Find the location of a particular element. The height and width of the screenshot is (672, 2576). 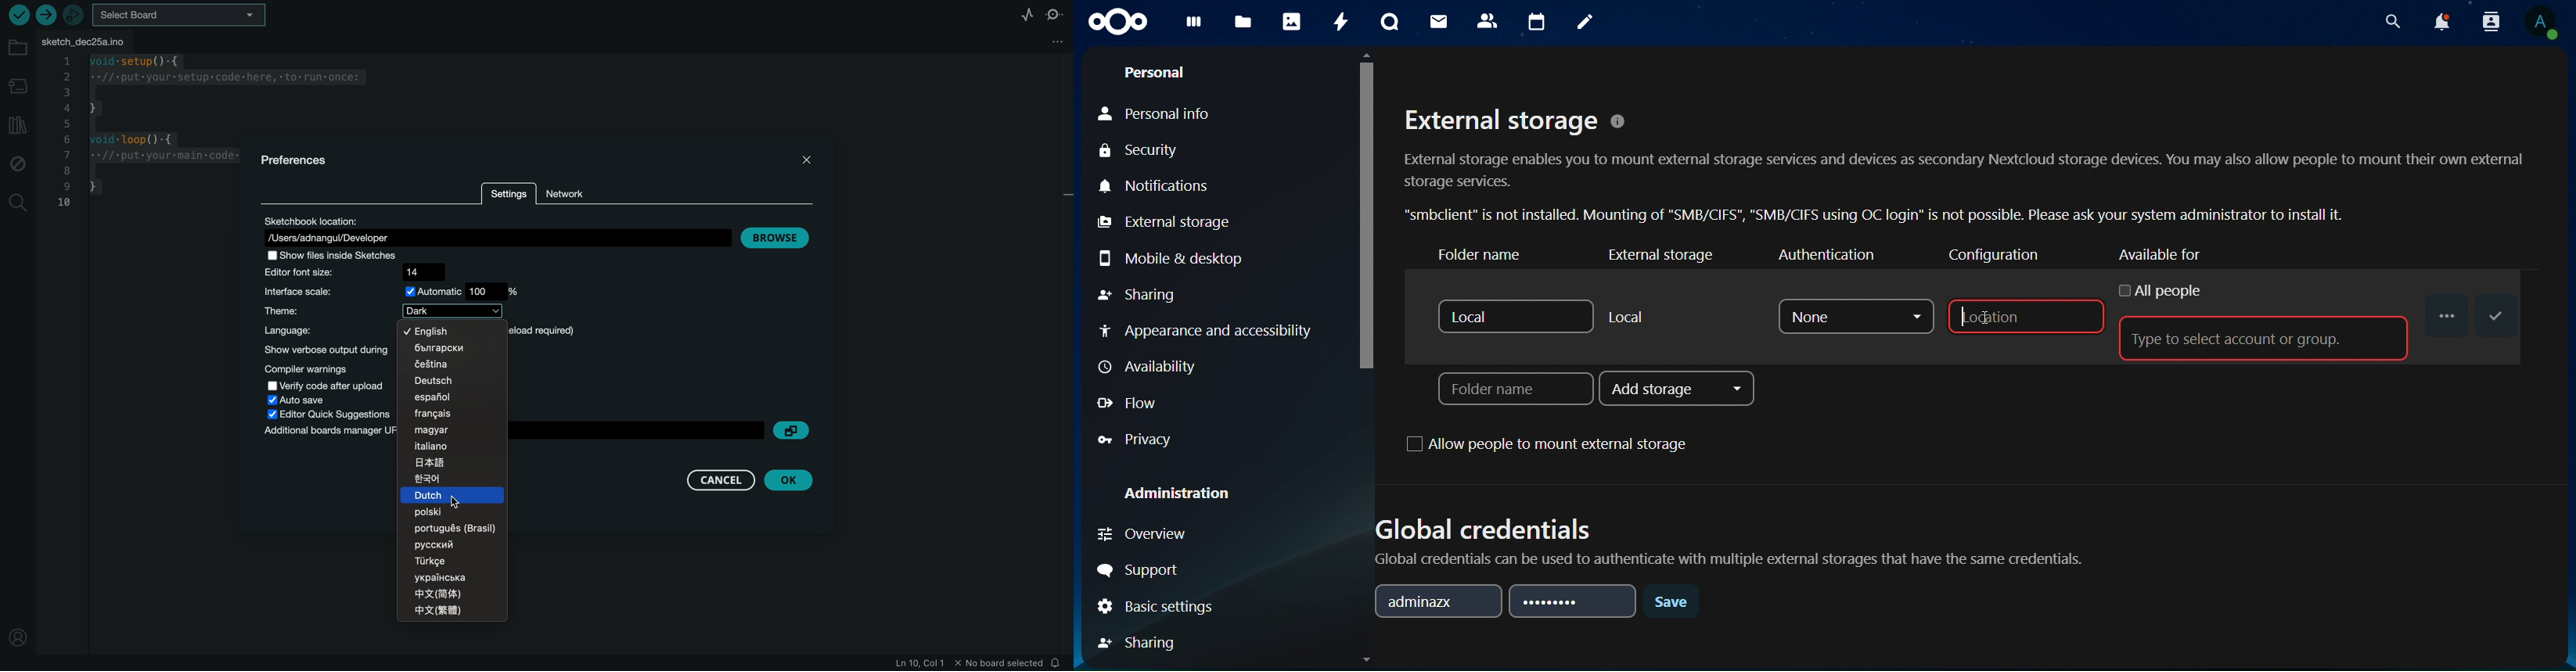

security is located at coordinates (1153, 150).